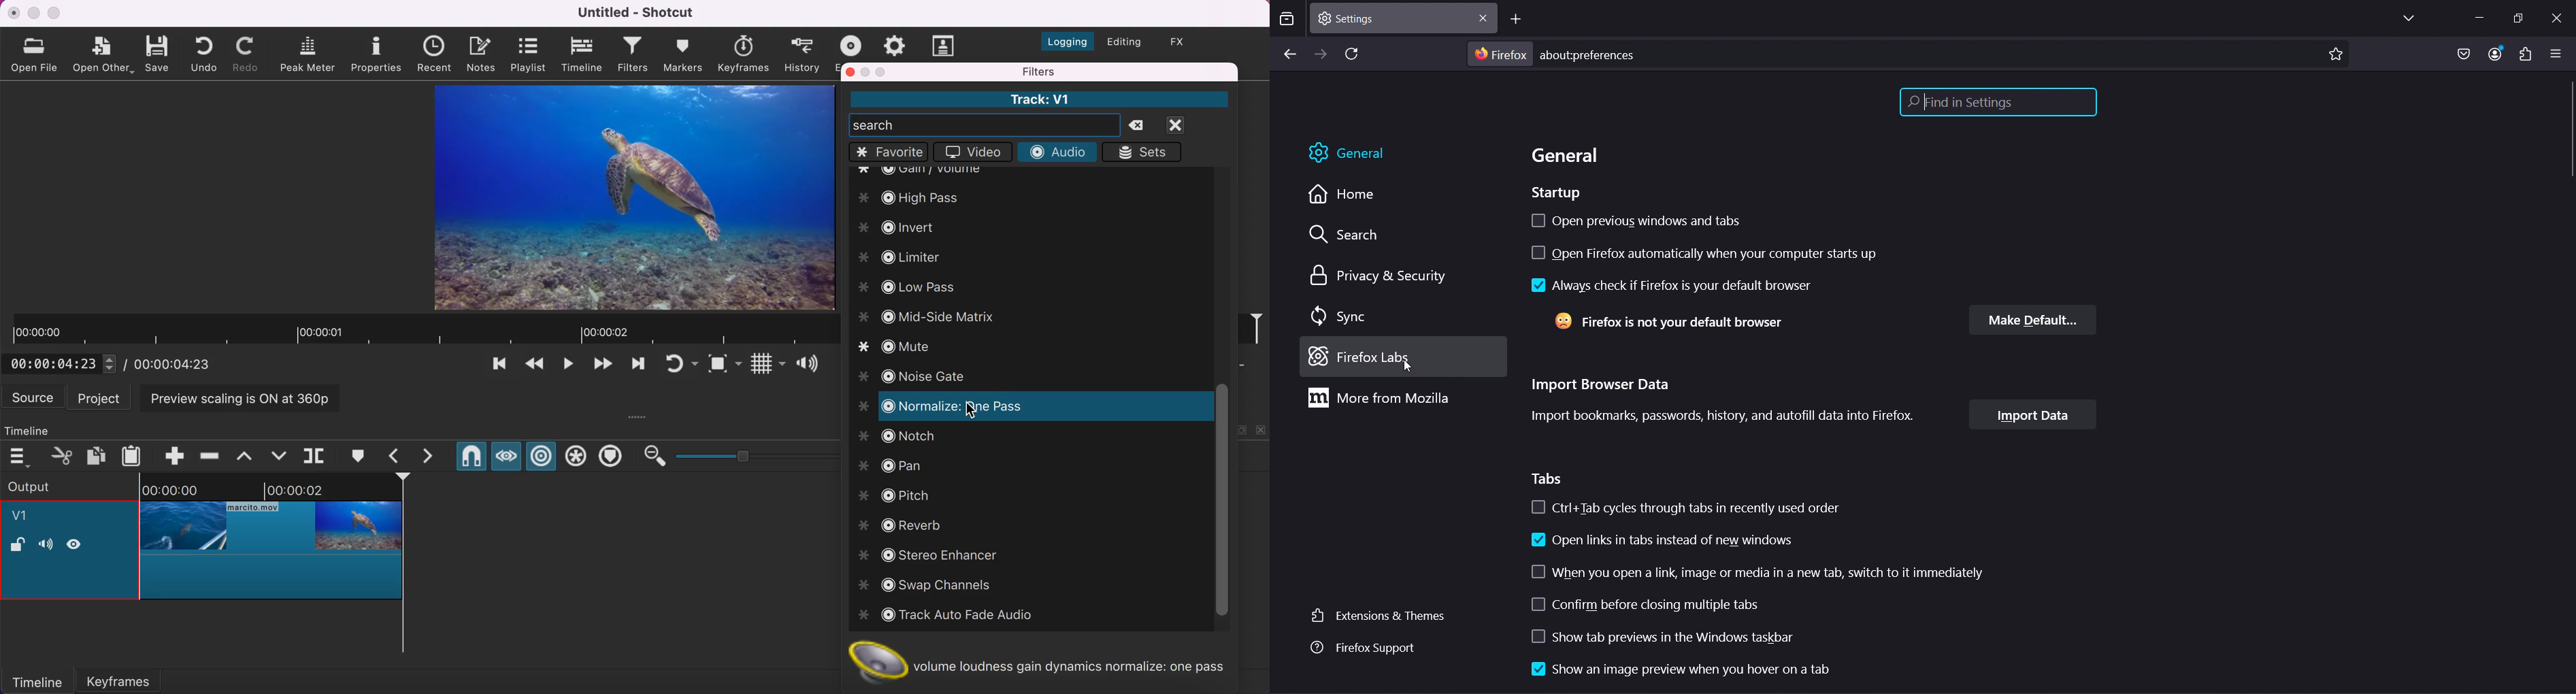 The width and height of the screenshot is (2576, 700). I want to click on show volume control, so click(811, 365).